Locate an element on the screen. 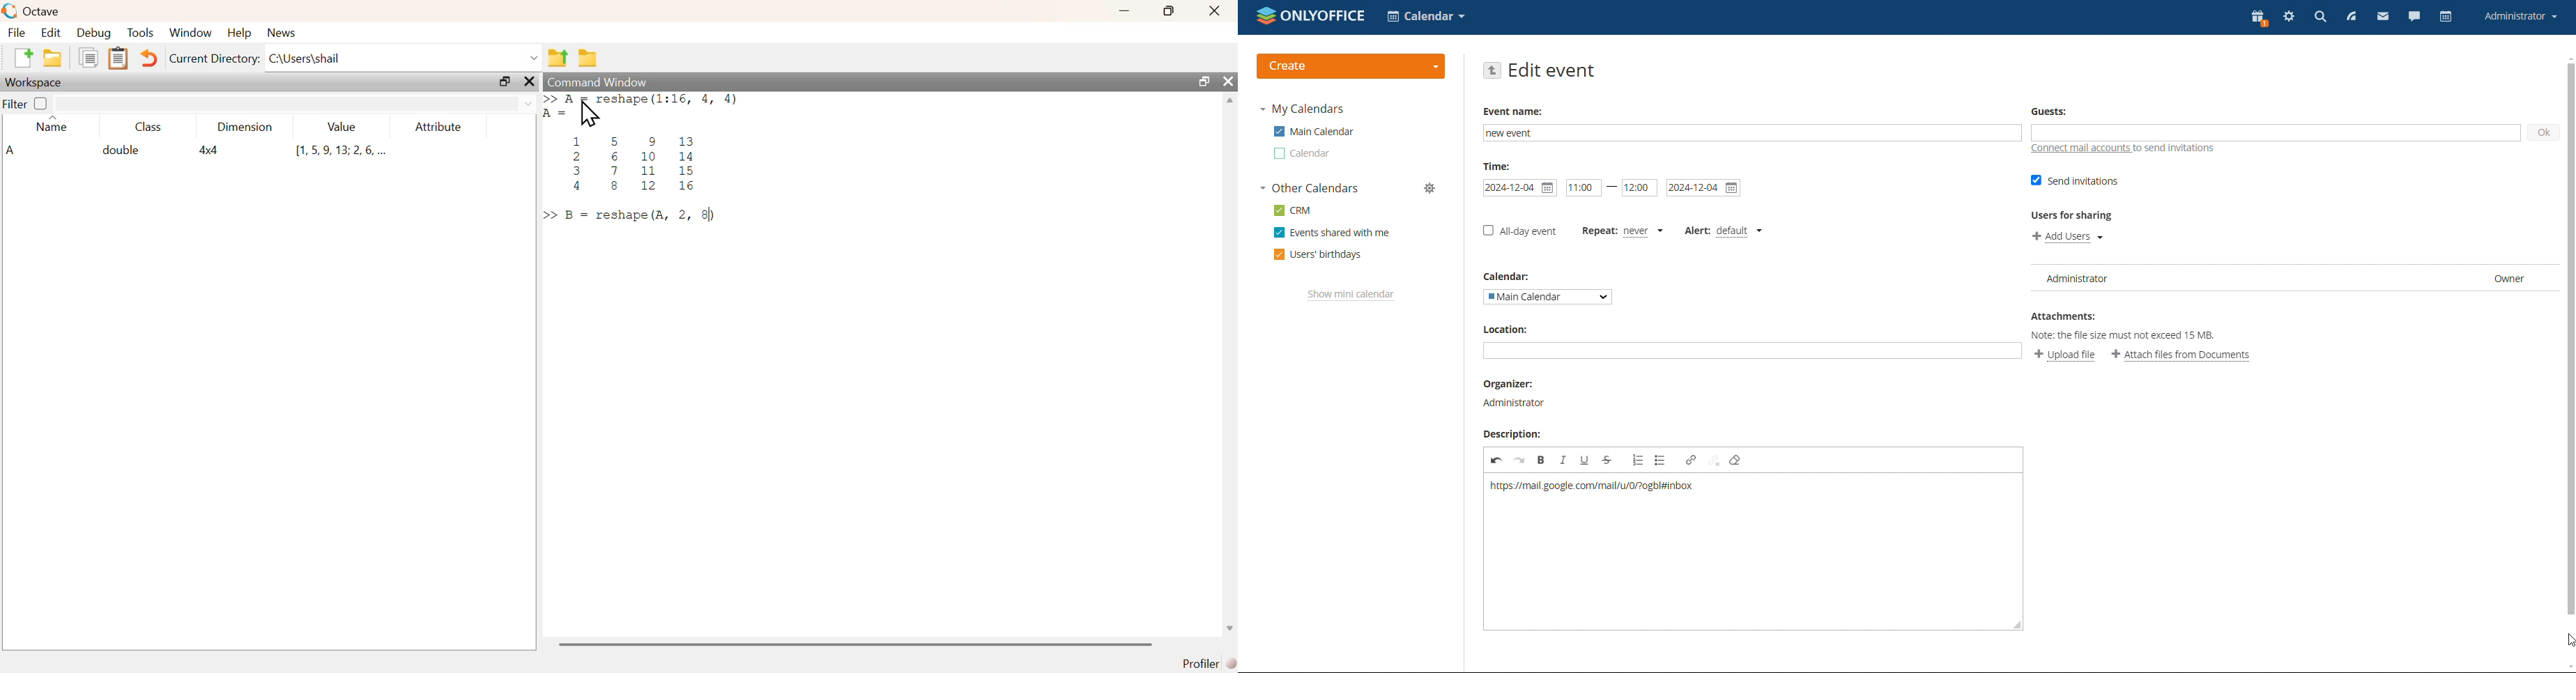  Tools is located at coordinates (141, 32).